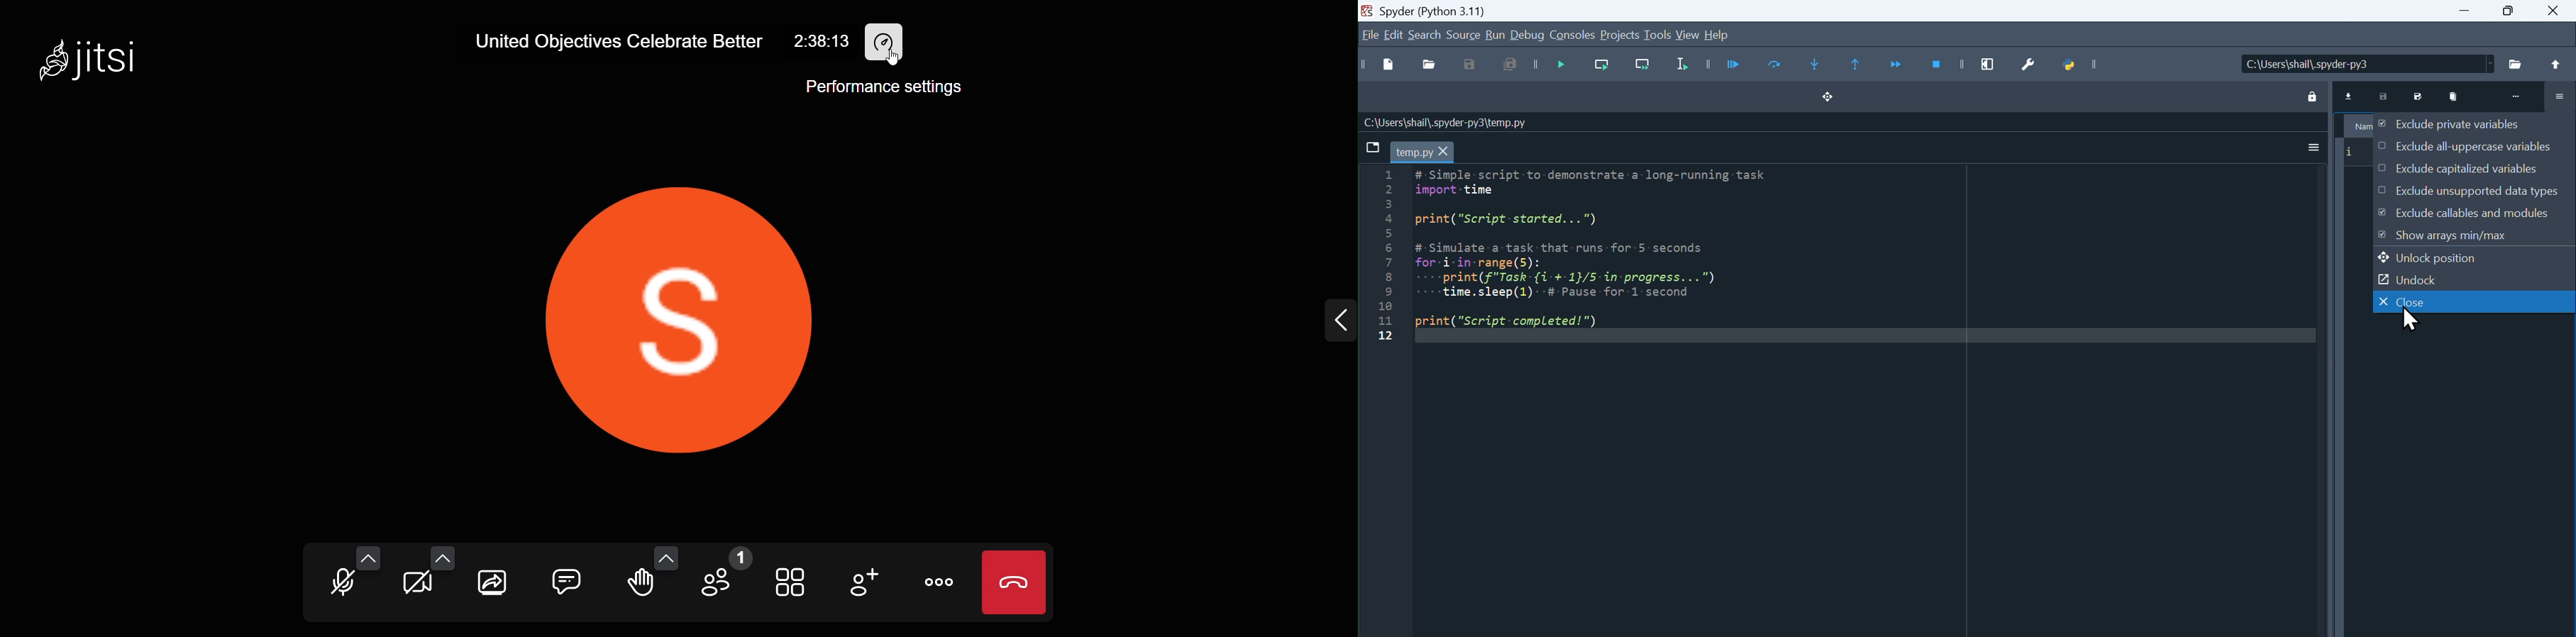  What do you see at coordinates (1513, 64) in the screenshot?
I see `Save all` at bounding box center [1513, 64].